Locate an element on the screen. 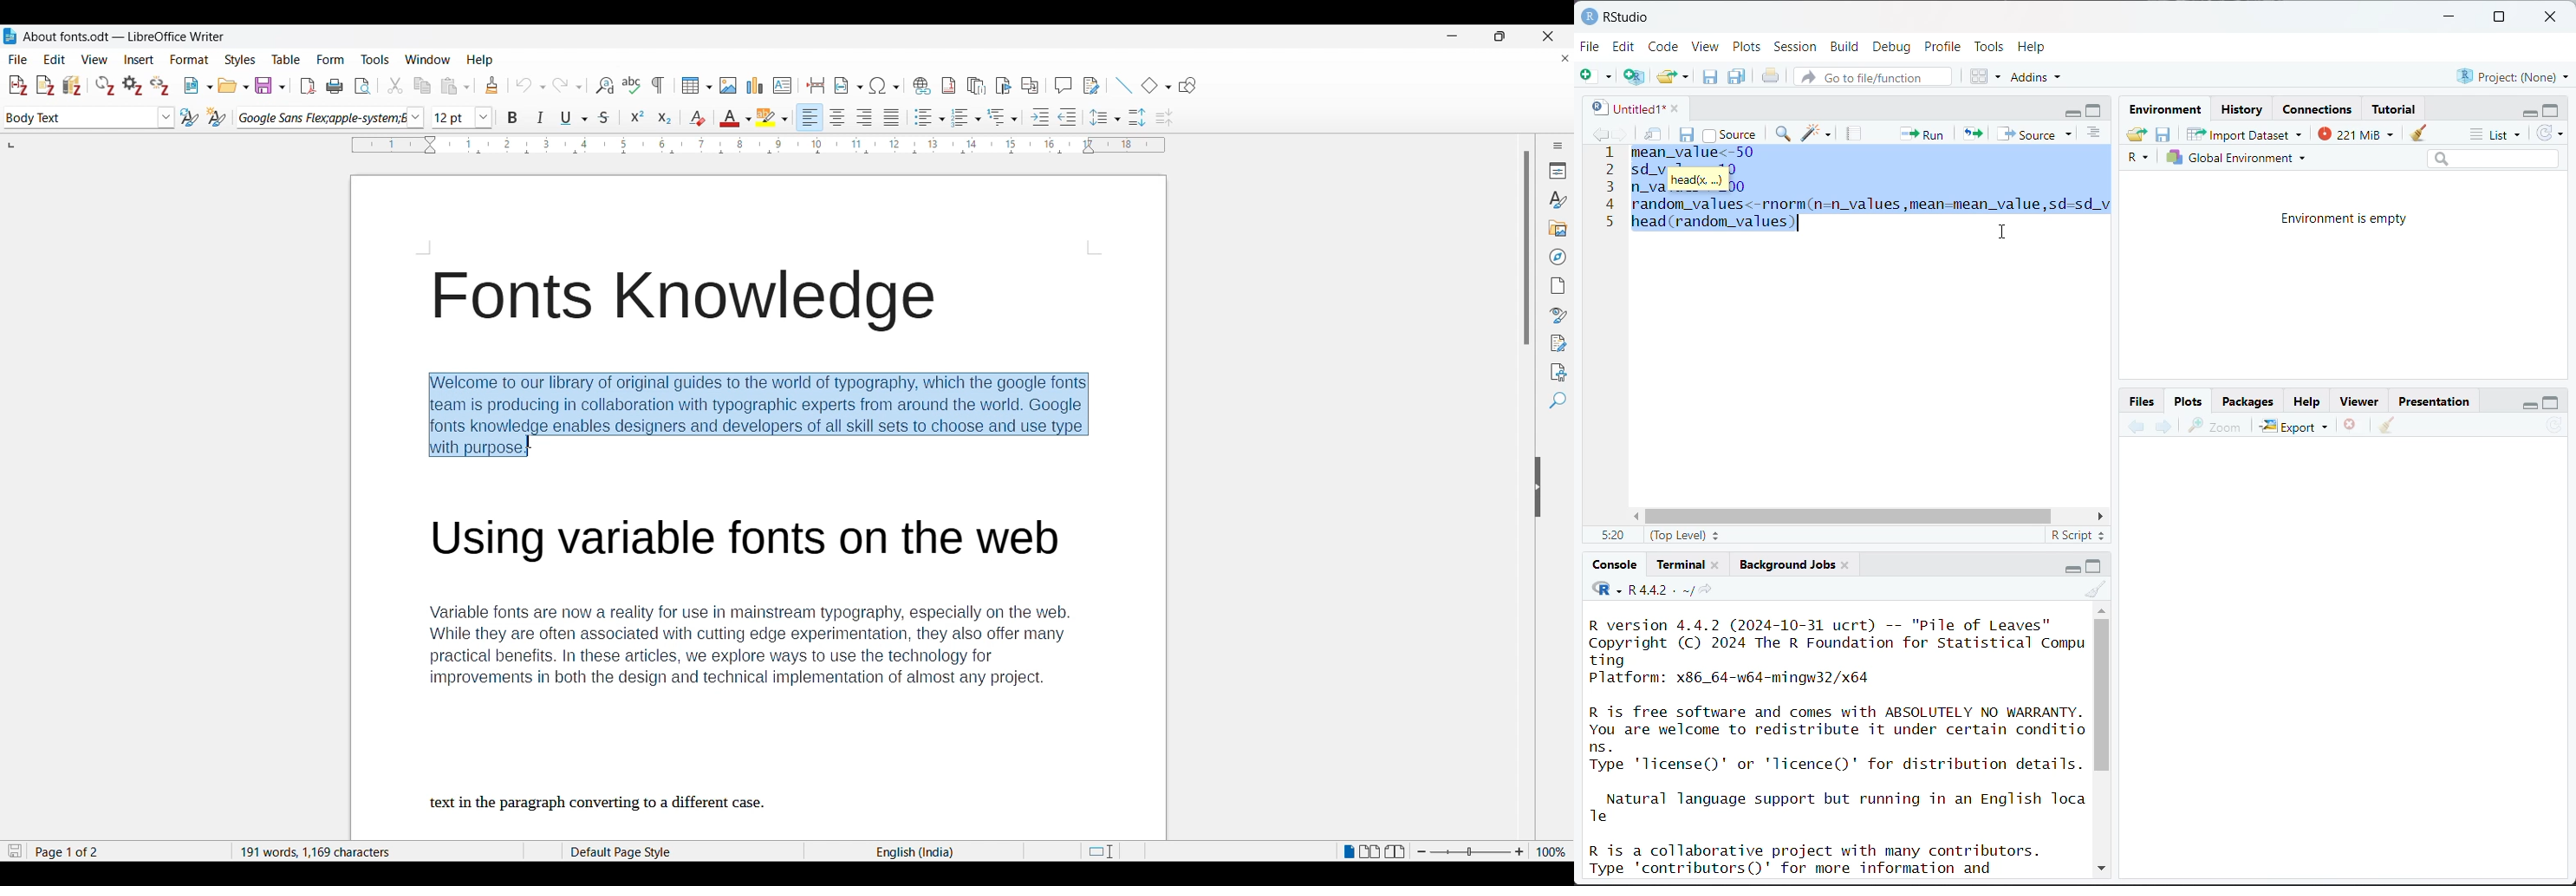 This screenshot has width=2576, height=896. Bold is located at coordinates (513, 117).